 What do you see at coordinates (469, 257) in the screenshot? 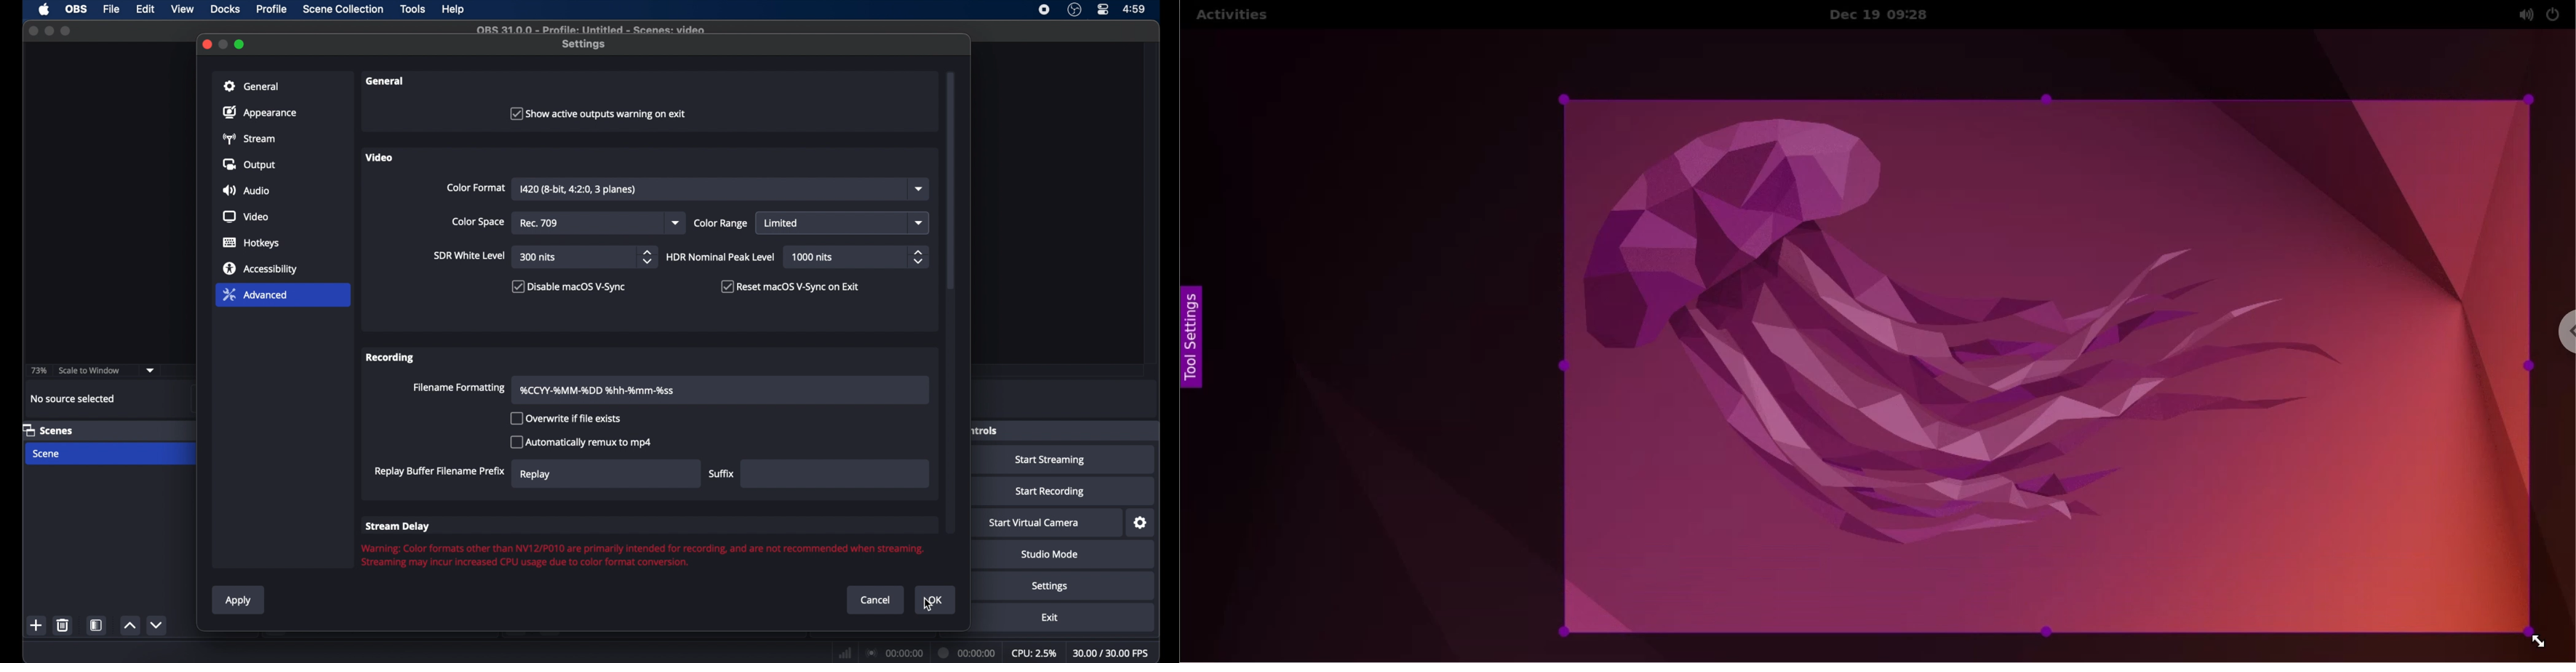
I see `sdr white level` at bounding box center [469, 257].